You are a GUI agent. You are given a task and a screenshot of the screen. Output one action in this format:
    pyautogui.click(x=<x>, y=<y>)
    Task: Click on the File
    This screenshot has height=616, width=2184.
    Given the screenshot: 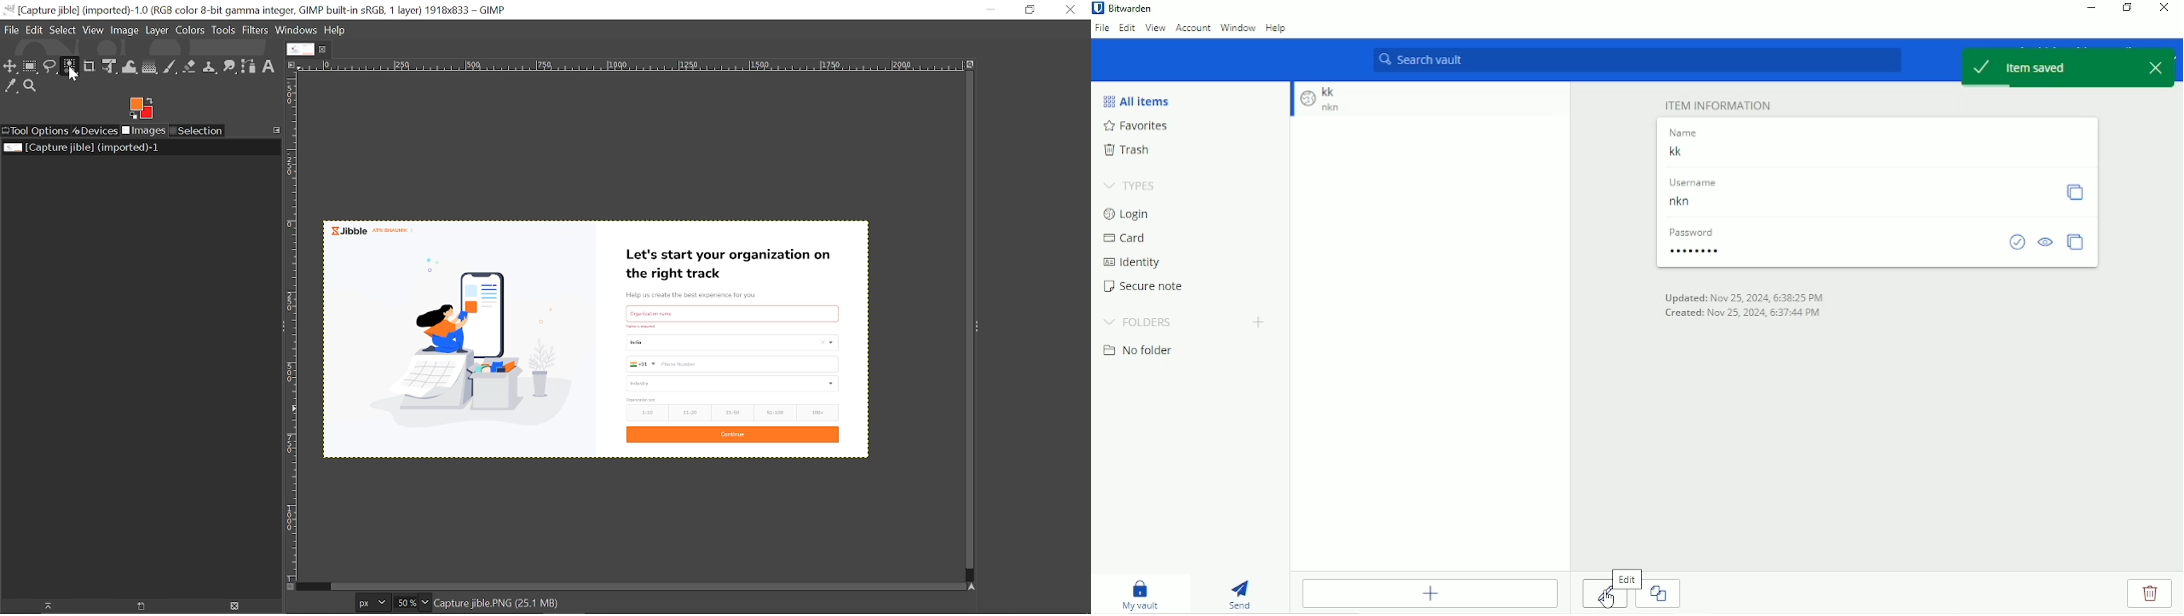 What is the action you would take?
    pyautogui.click(x=1103, y=28)
    